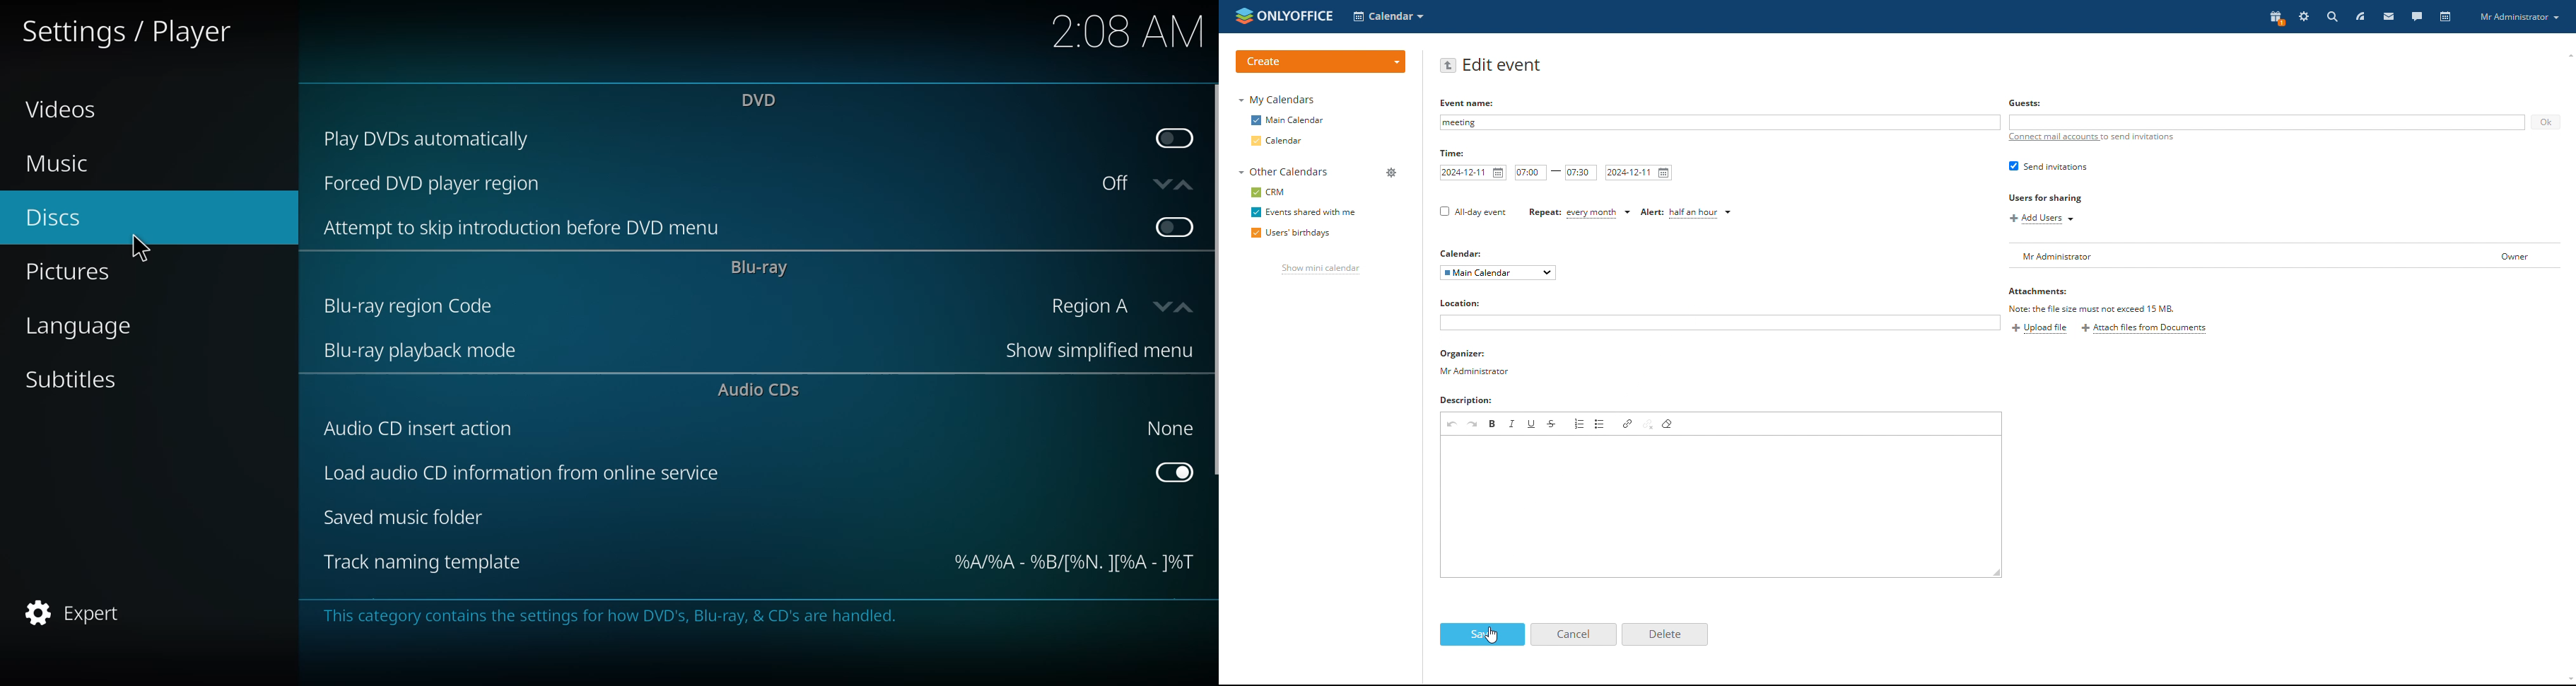 The image size is (2576, 700). What do you see at coordinates (77, 612) in the screenshot?
I see `expert` at bounding box center [77, 612].